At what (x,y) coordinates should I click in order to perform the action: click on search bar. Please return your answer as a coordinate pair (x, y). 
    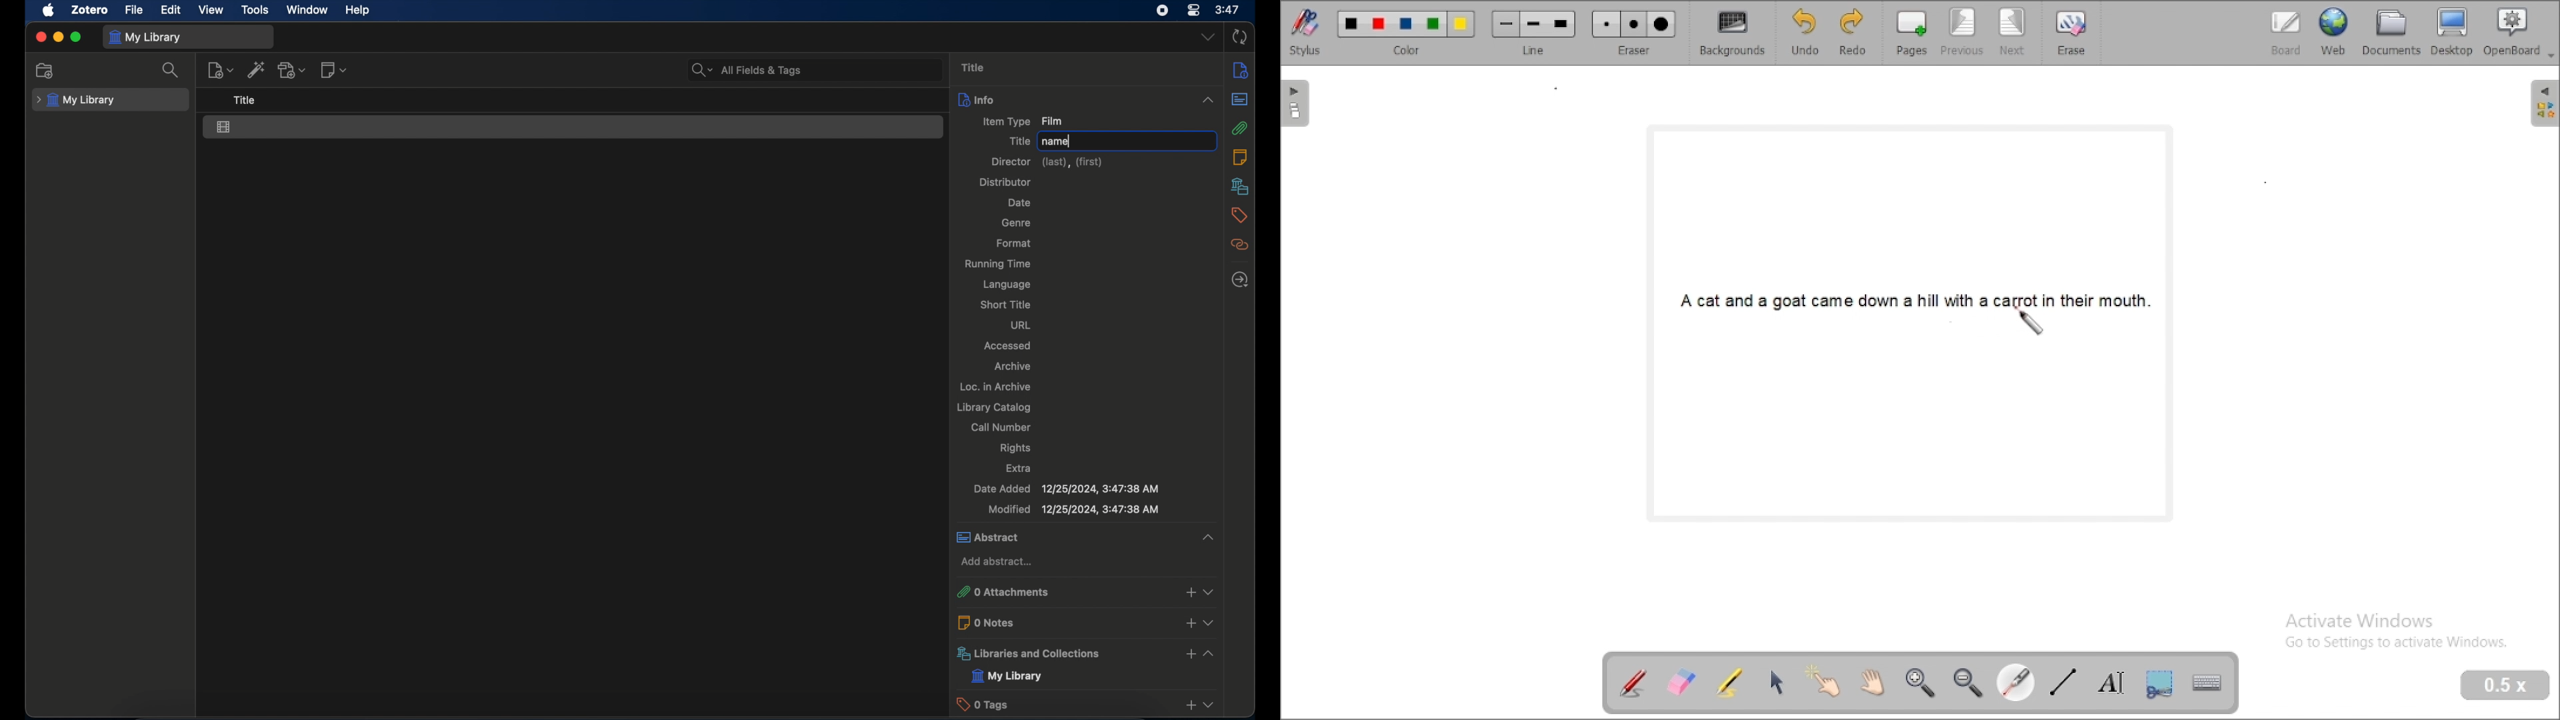
    Looking at the image, I should click on (747, 71).